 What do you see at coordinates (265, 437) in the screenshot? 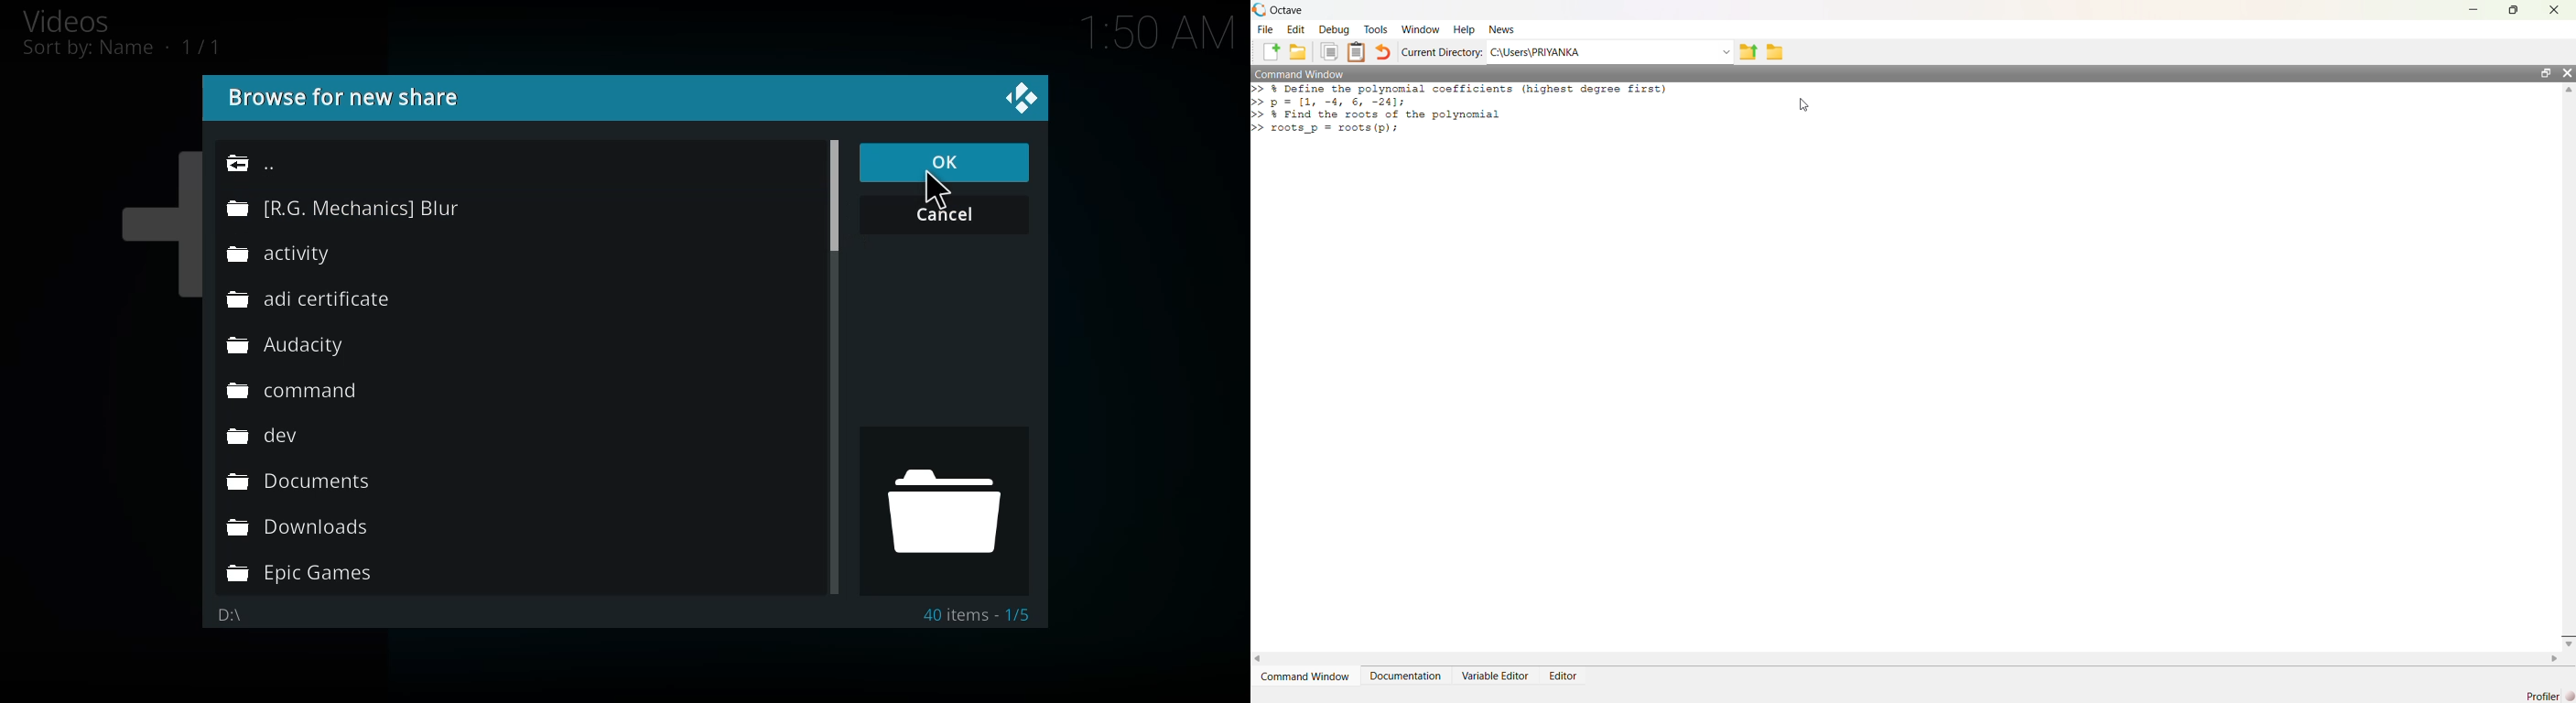
I see `folder` at bounding box center [265, 437].